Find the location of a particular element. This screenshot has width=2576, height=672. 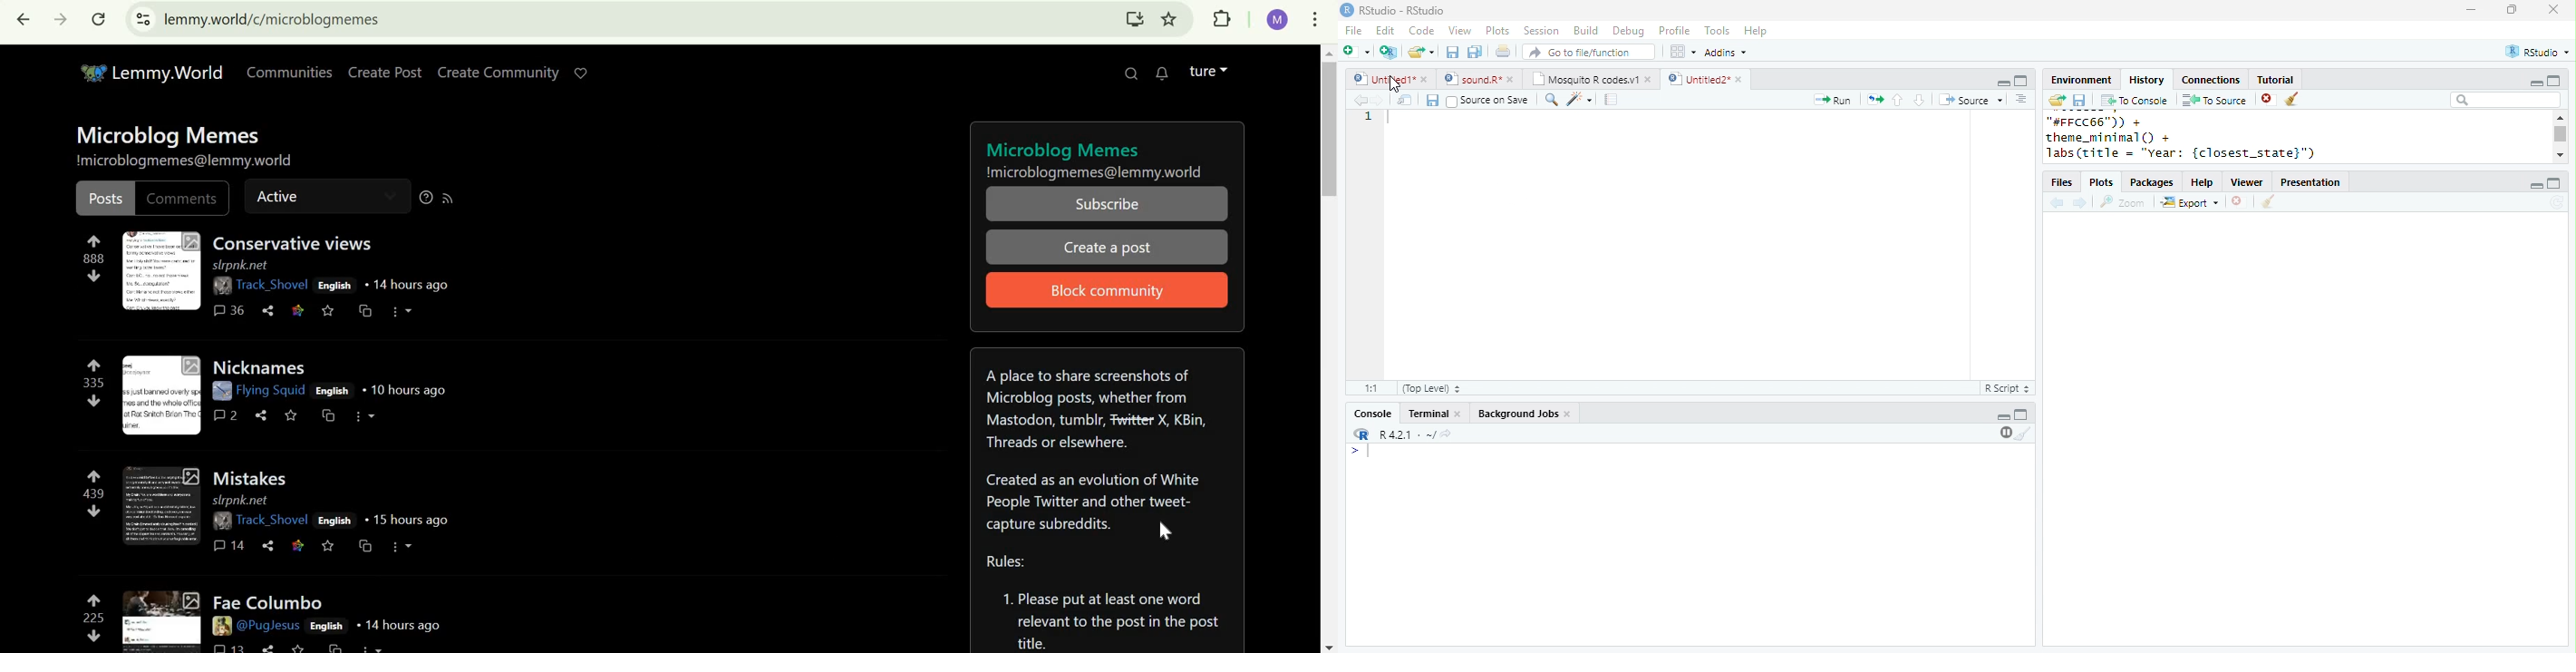

close is located at coordinates (2553, 9).